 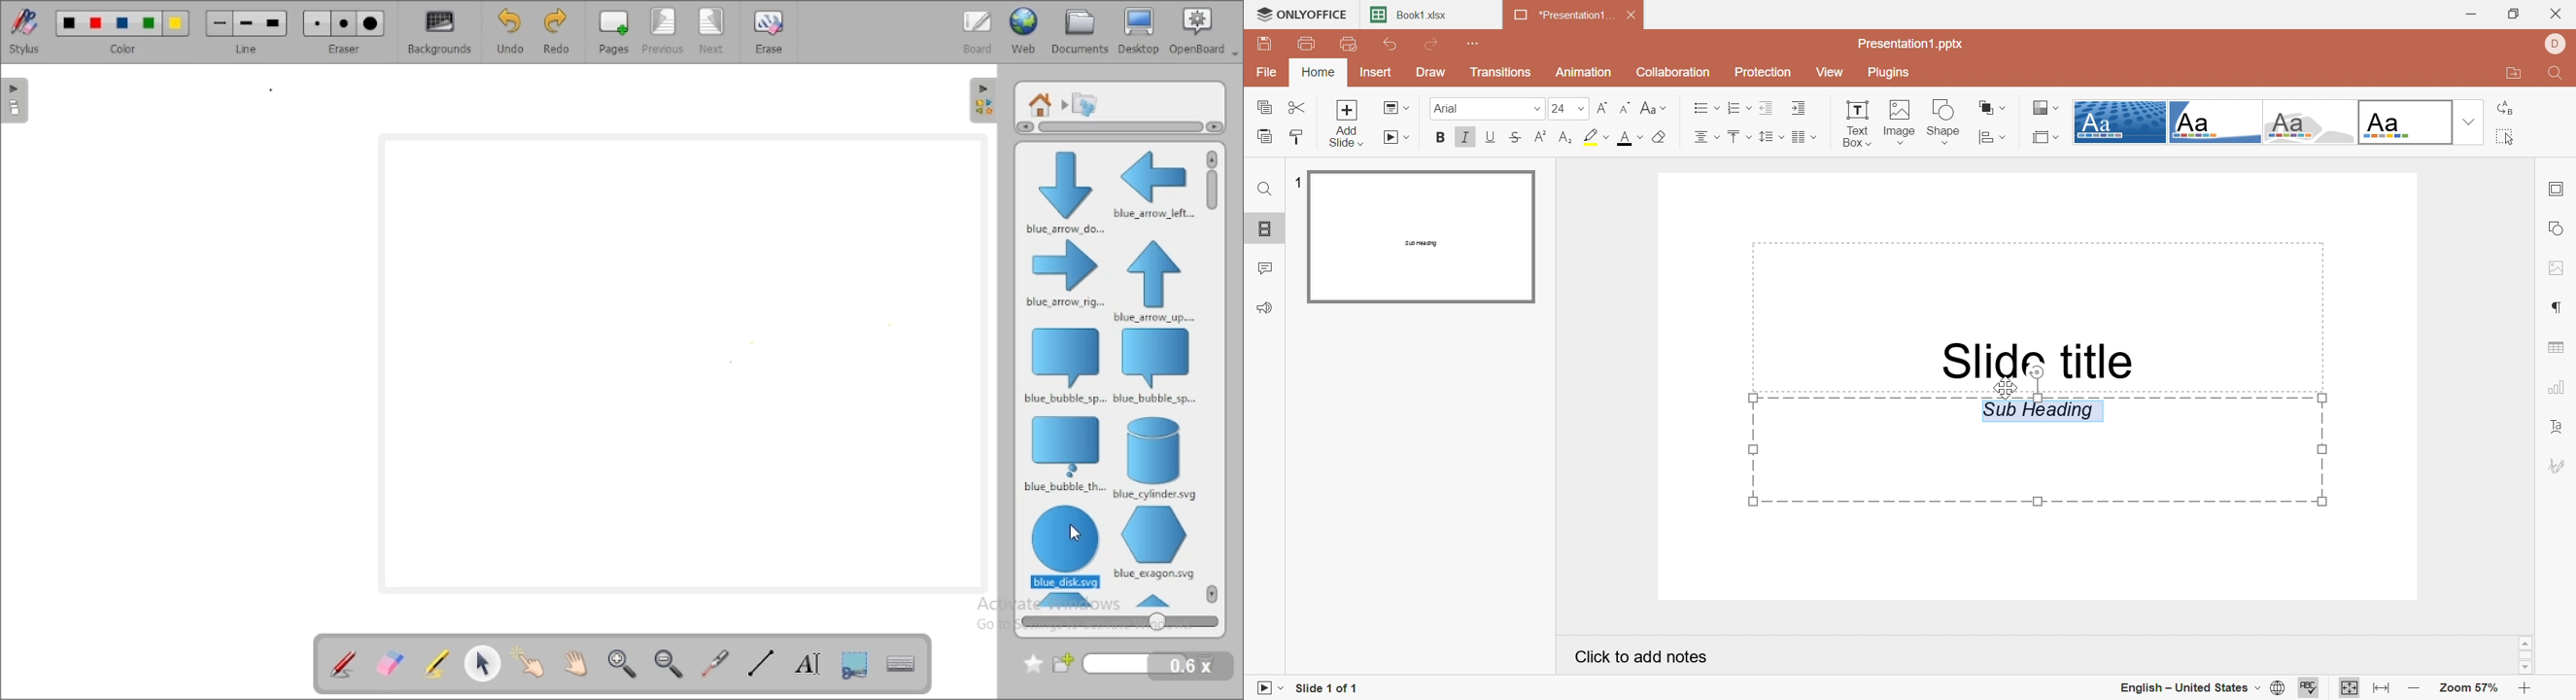 What do you see at coordinates (2517, 74) in the screenshot?
I see `Open file location` at bounding box center [2517, 74].